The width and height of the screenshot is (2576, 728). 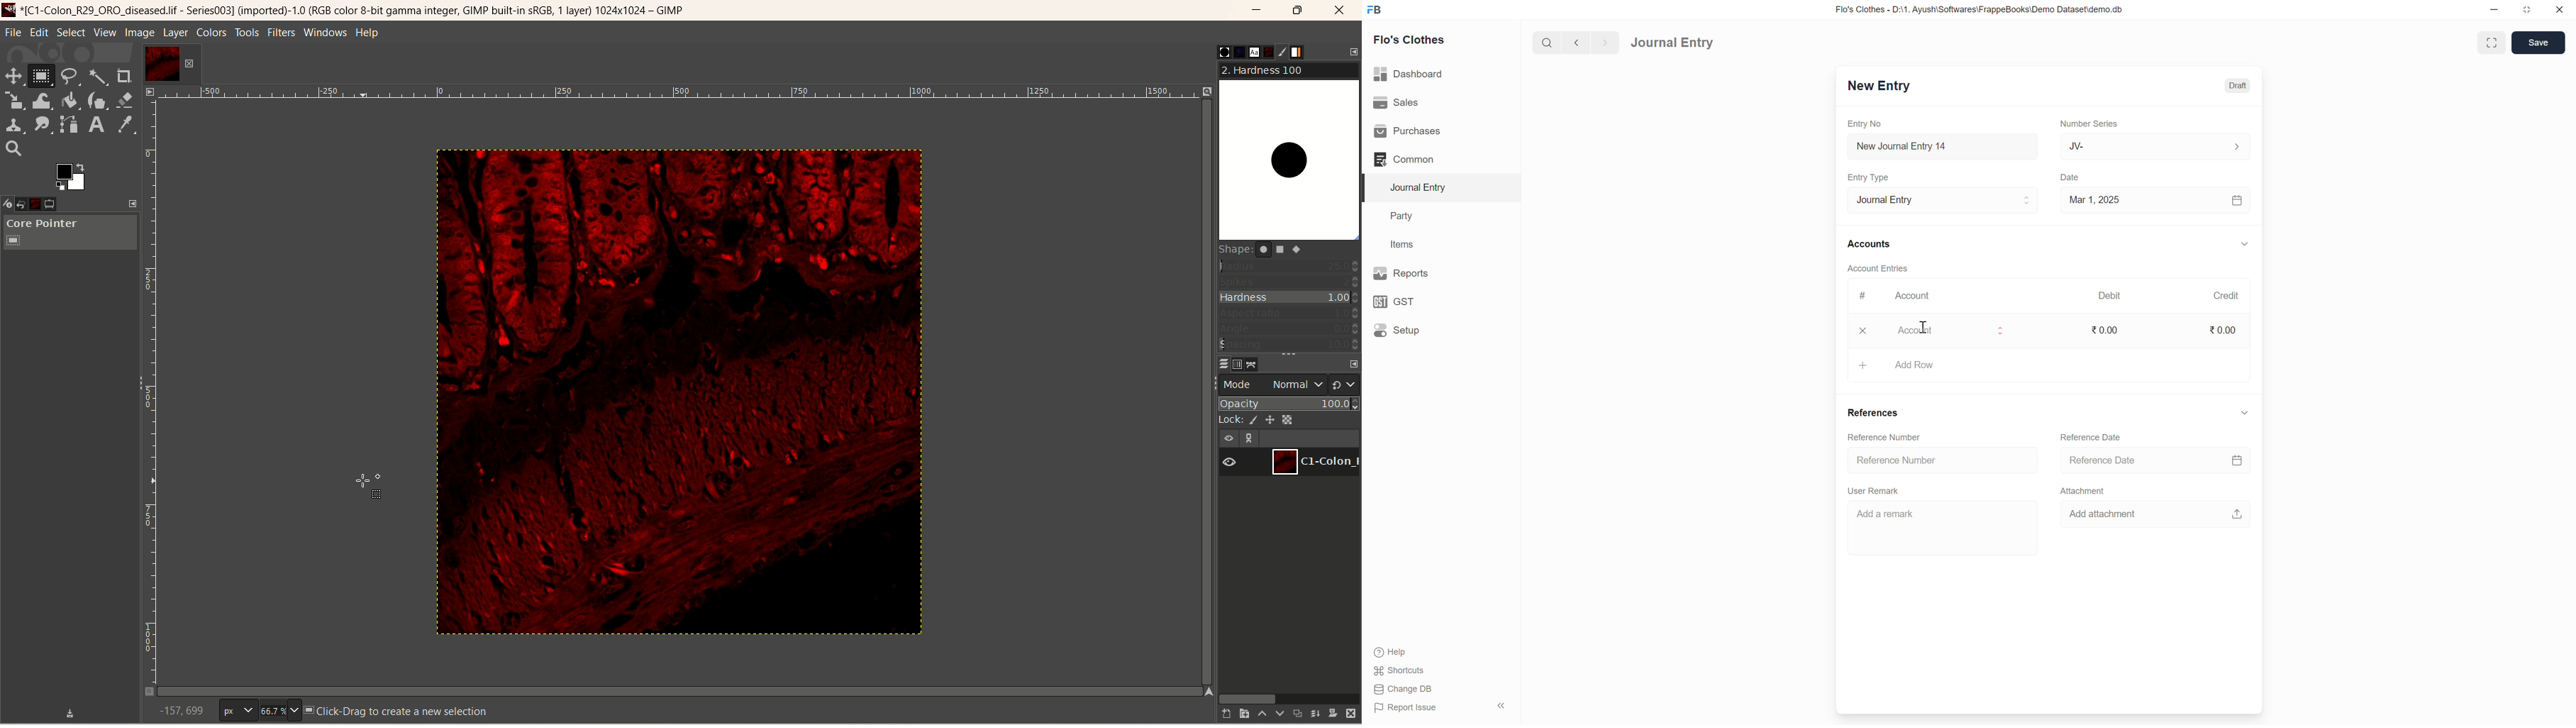 I want to click on Accounts, so click(x=1871, y=242).